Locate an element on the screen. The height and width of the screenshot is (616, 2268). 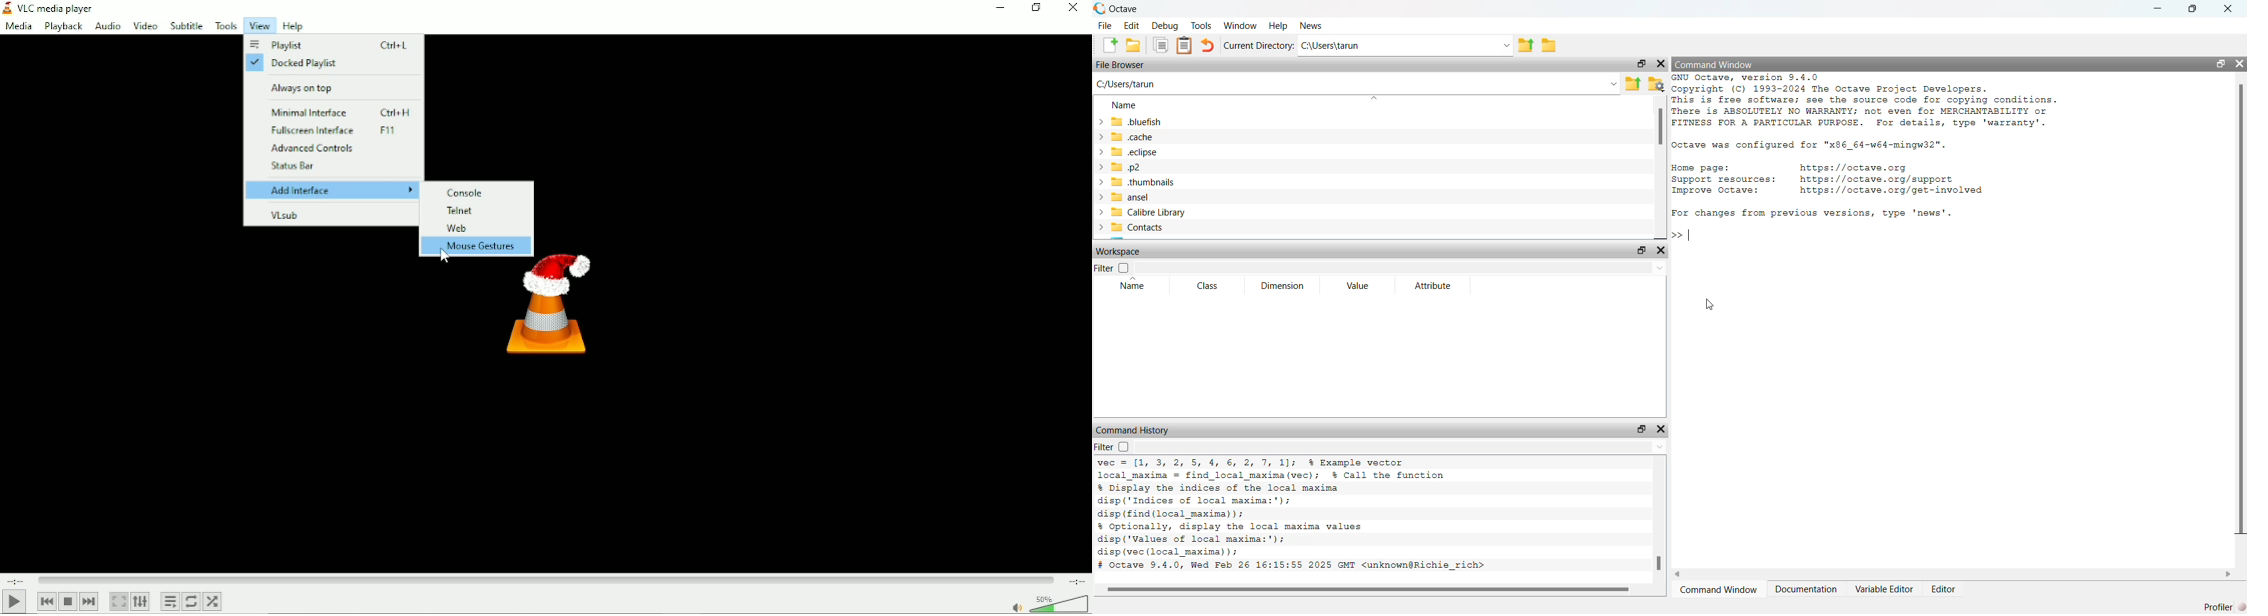
Variable Editor is located at coordinates (1884, 589).